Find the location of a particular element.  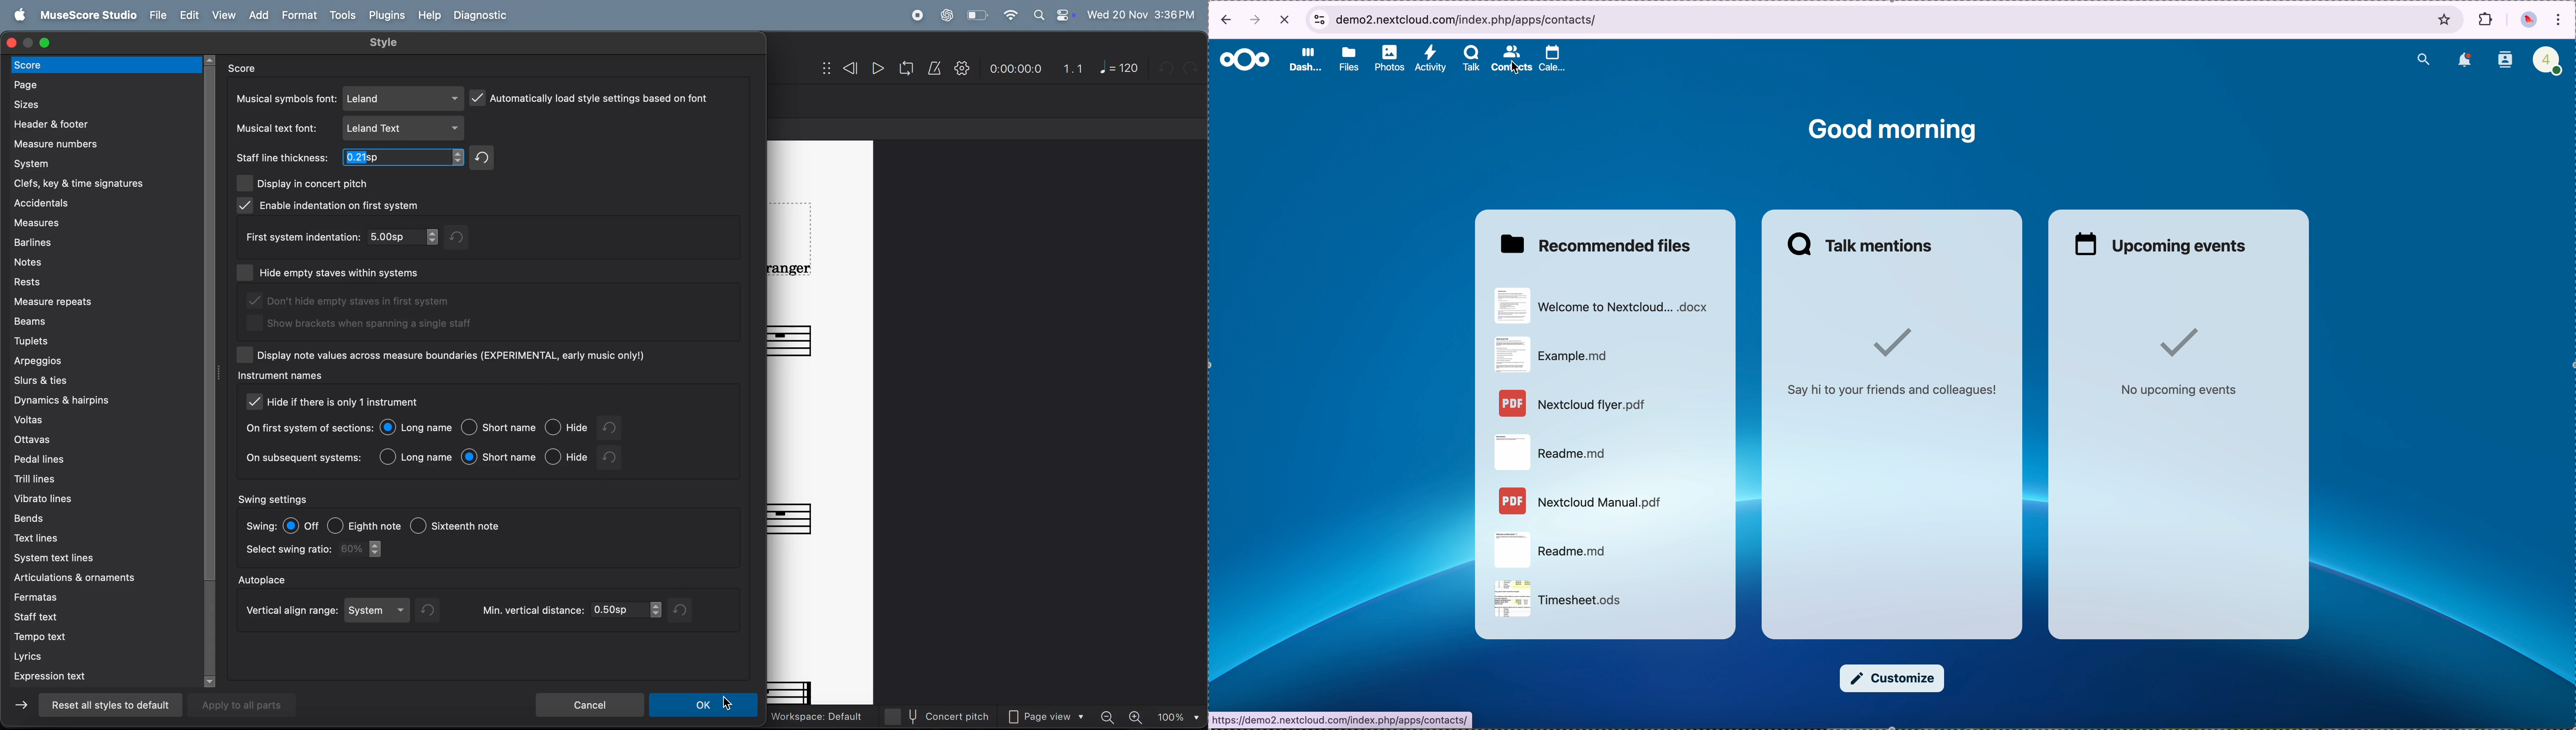

zoom in is located at coordinates (1136, 716).